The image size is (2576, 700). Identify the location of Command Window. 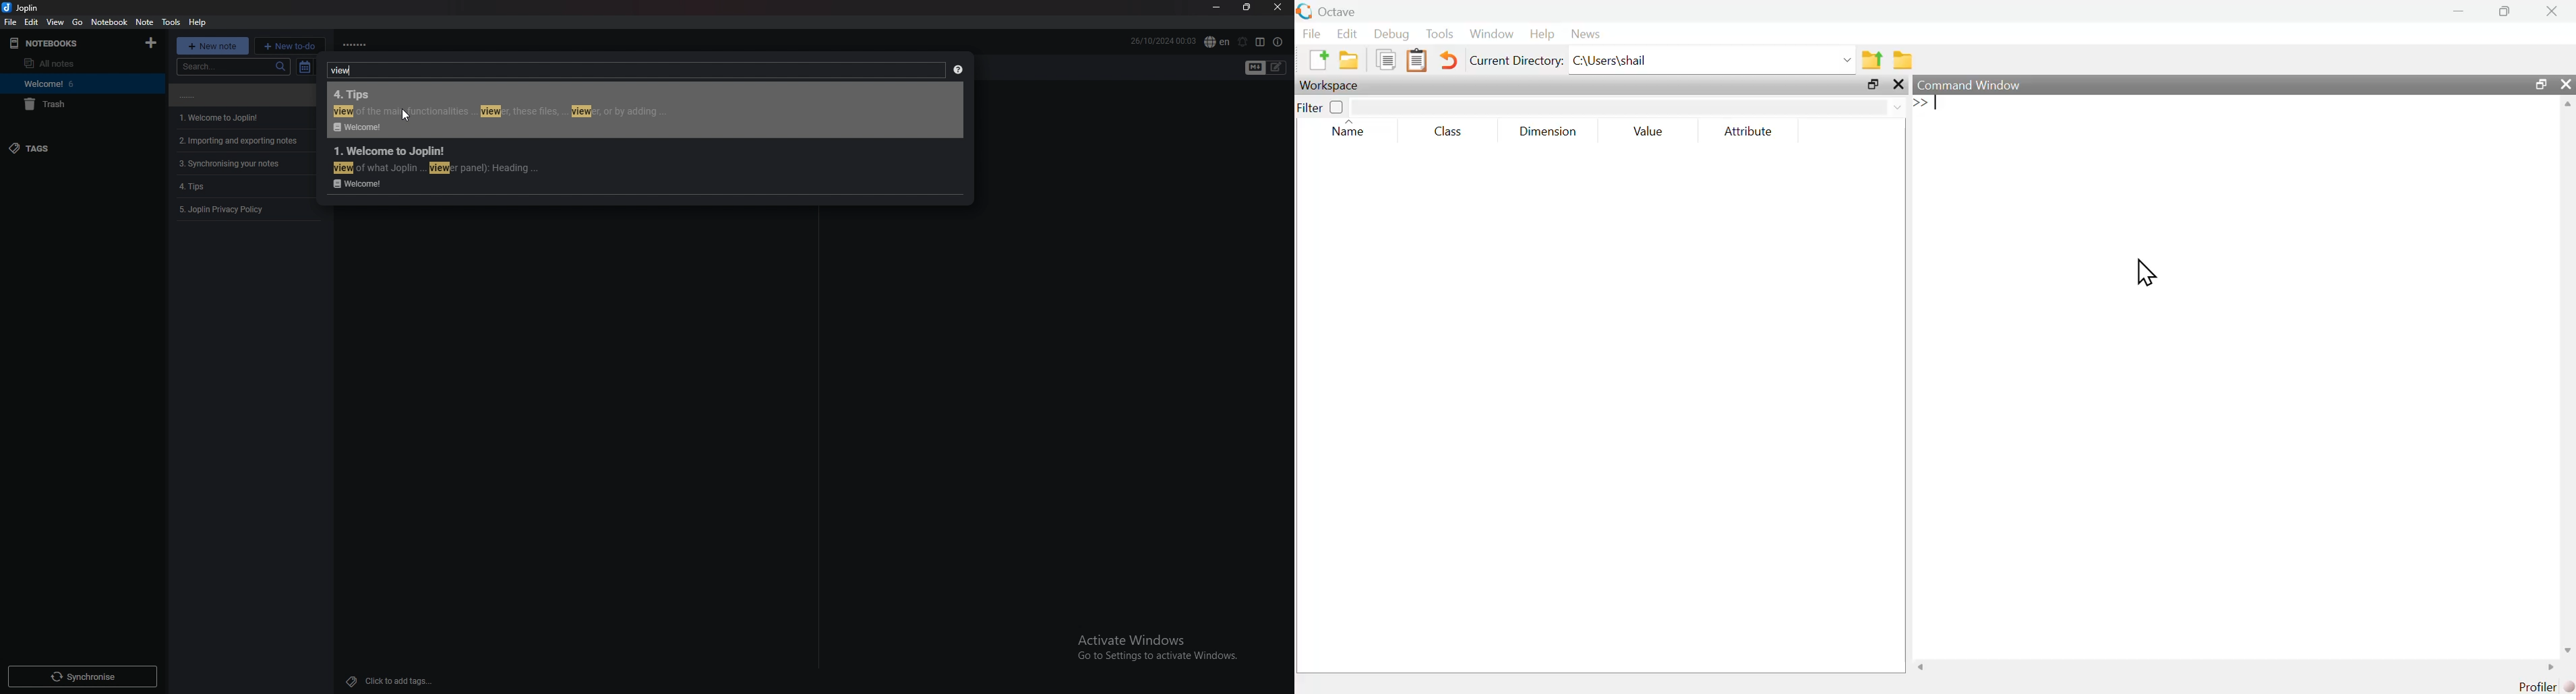
(1973, 85).